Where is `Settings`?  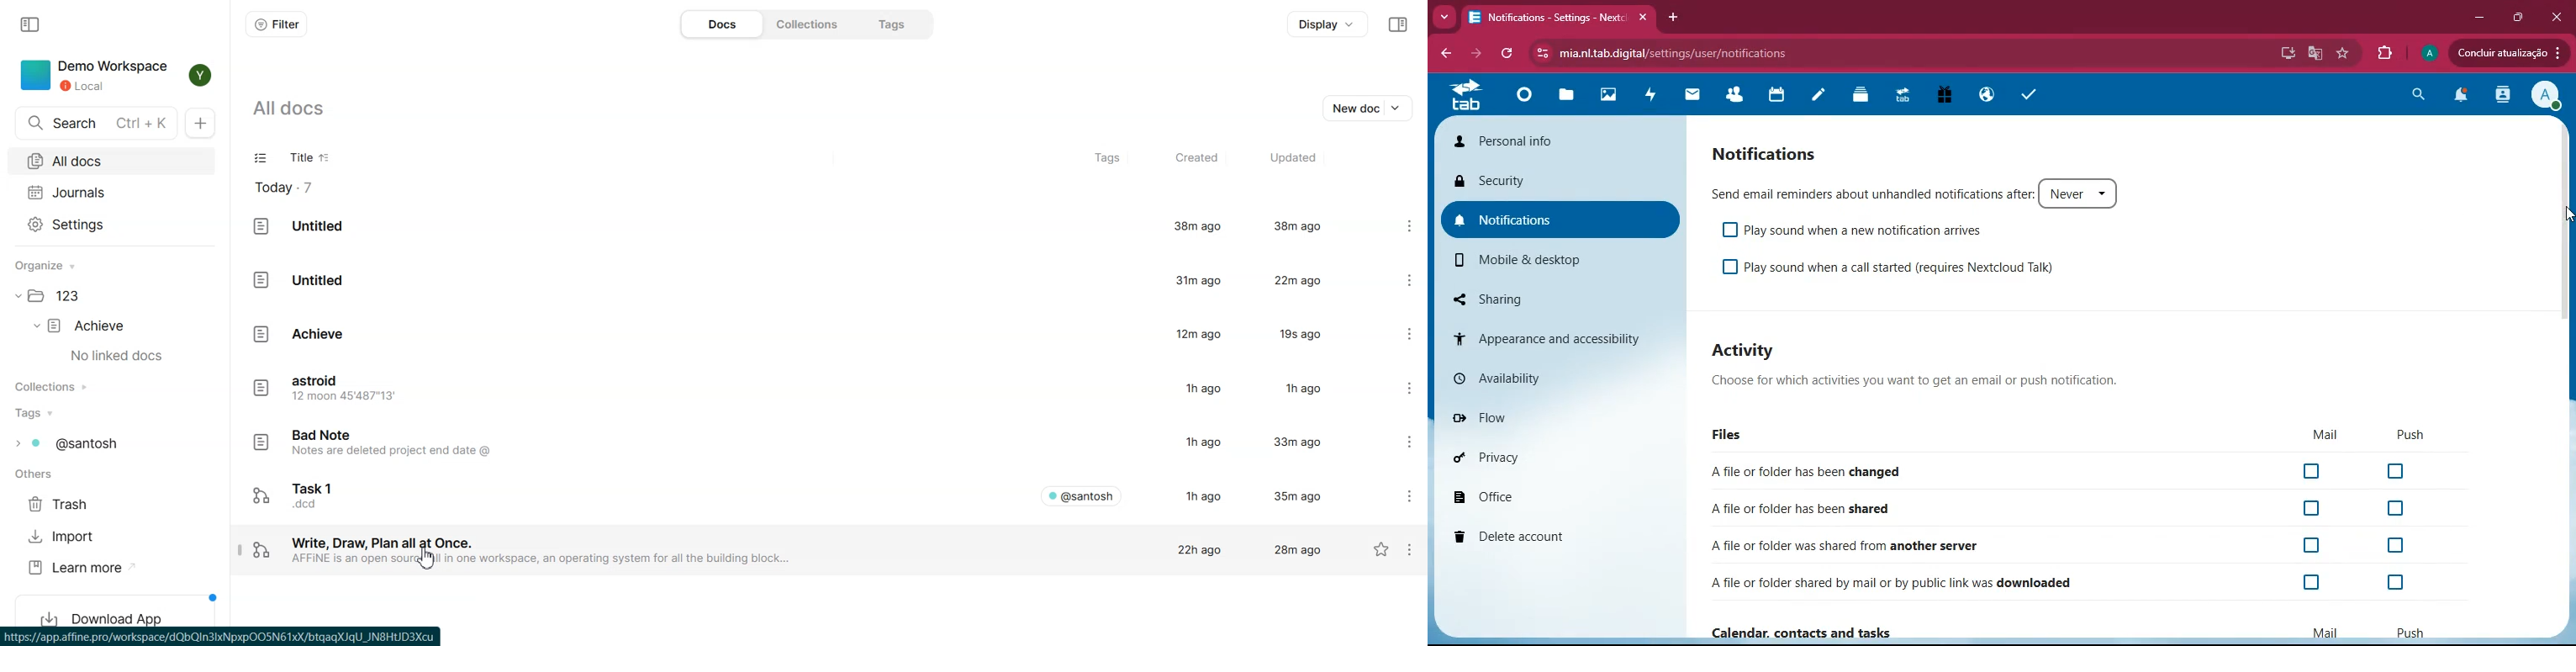 Settings is located at coordinates (112, 223).